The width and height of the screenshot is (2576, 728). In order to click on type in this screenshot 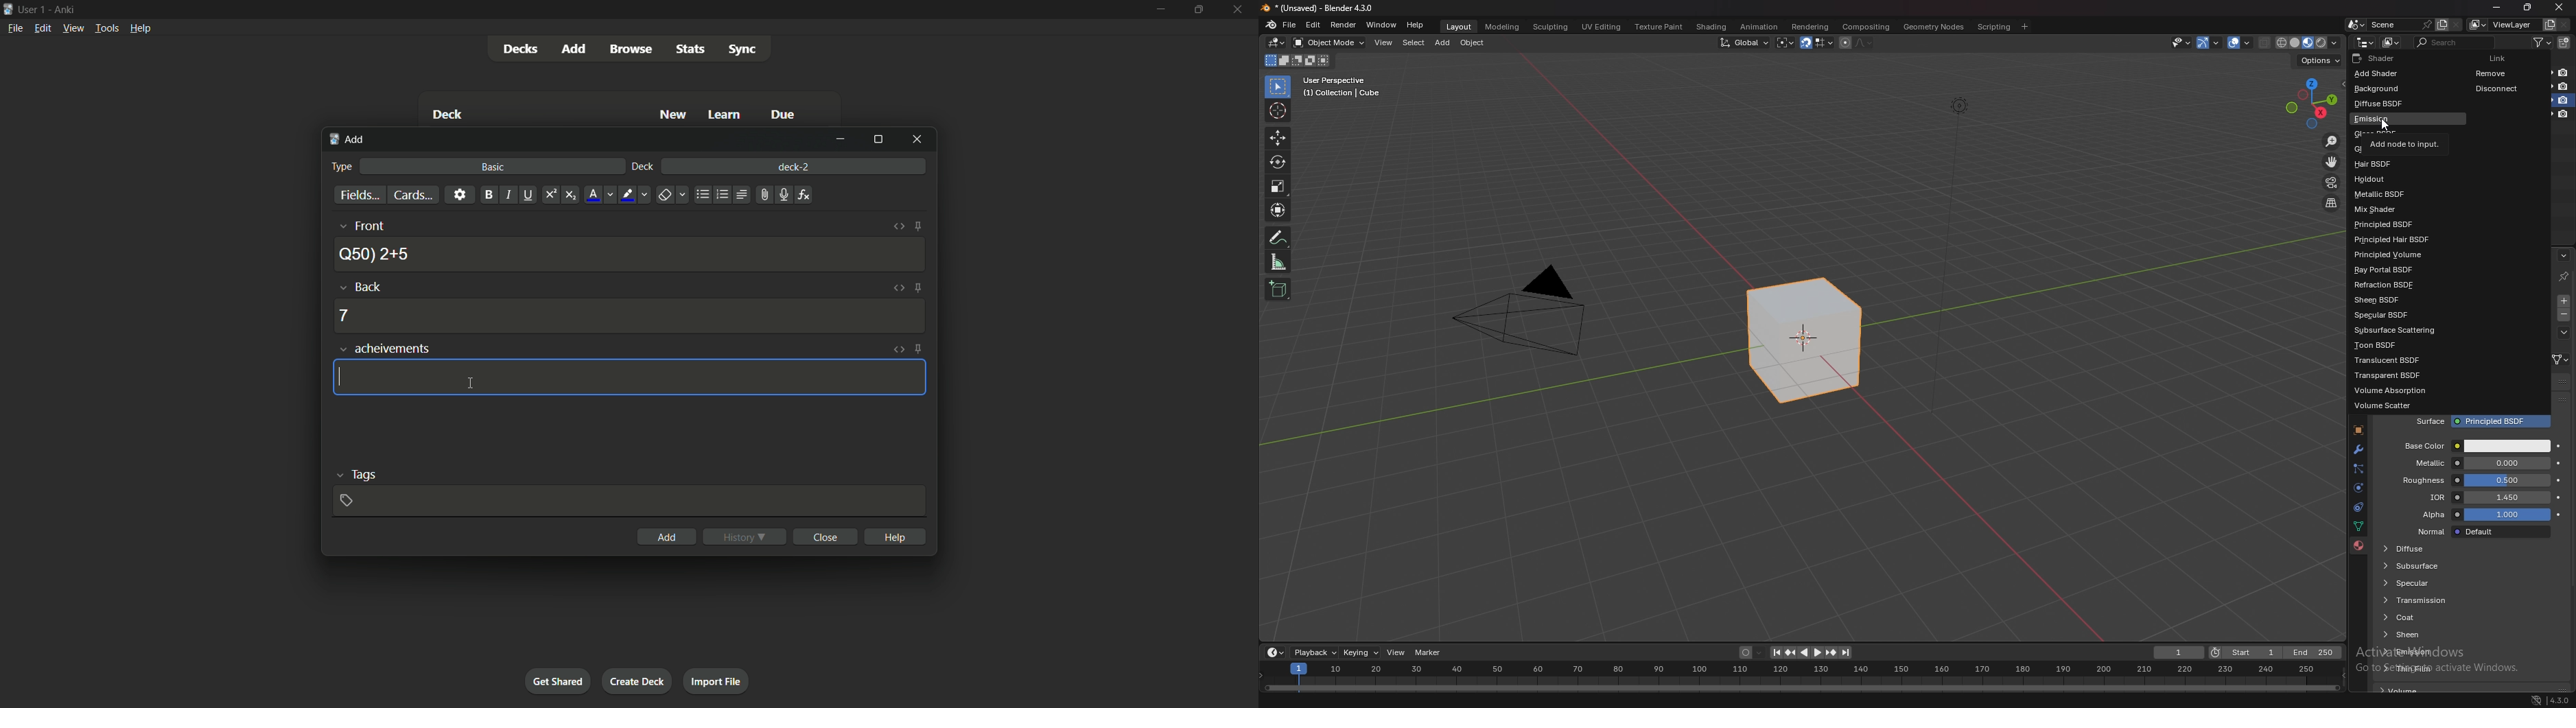, I will do `click(342, 167)`.